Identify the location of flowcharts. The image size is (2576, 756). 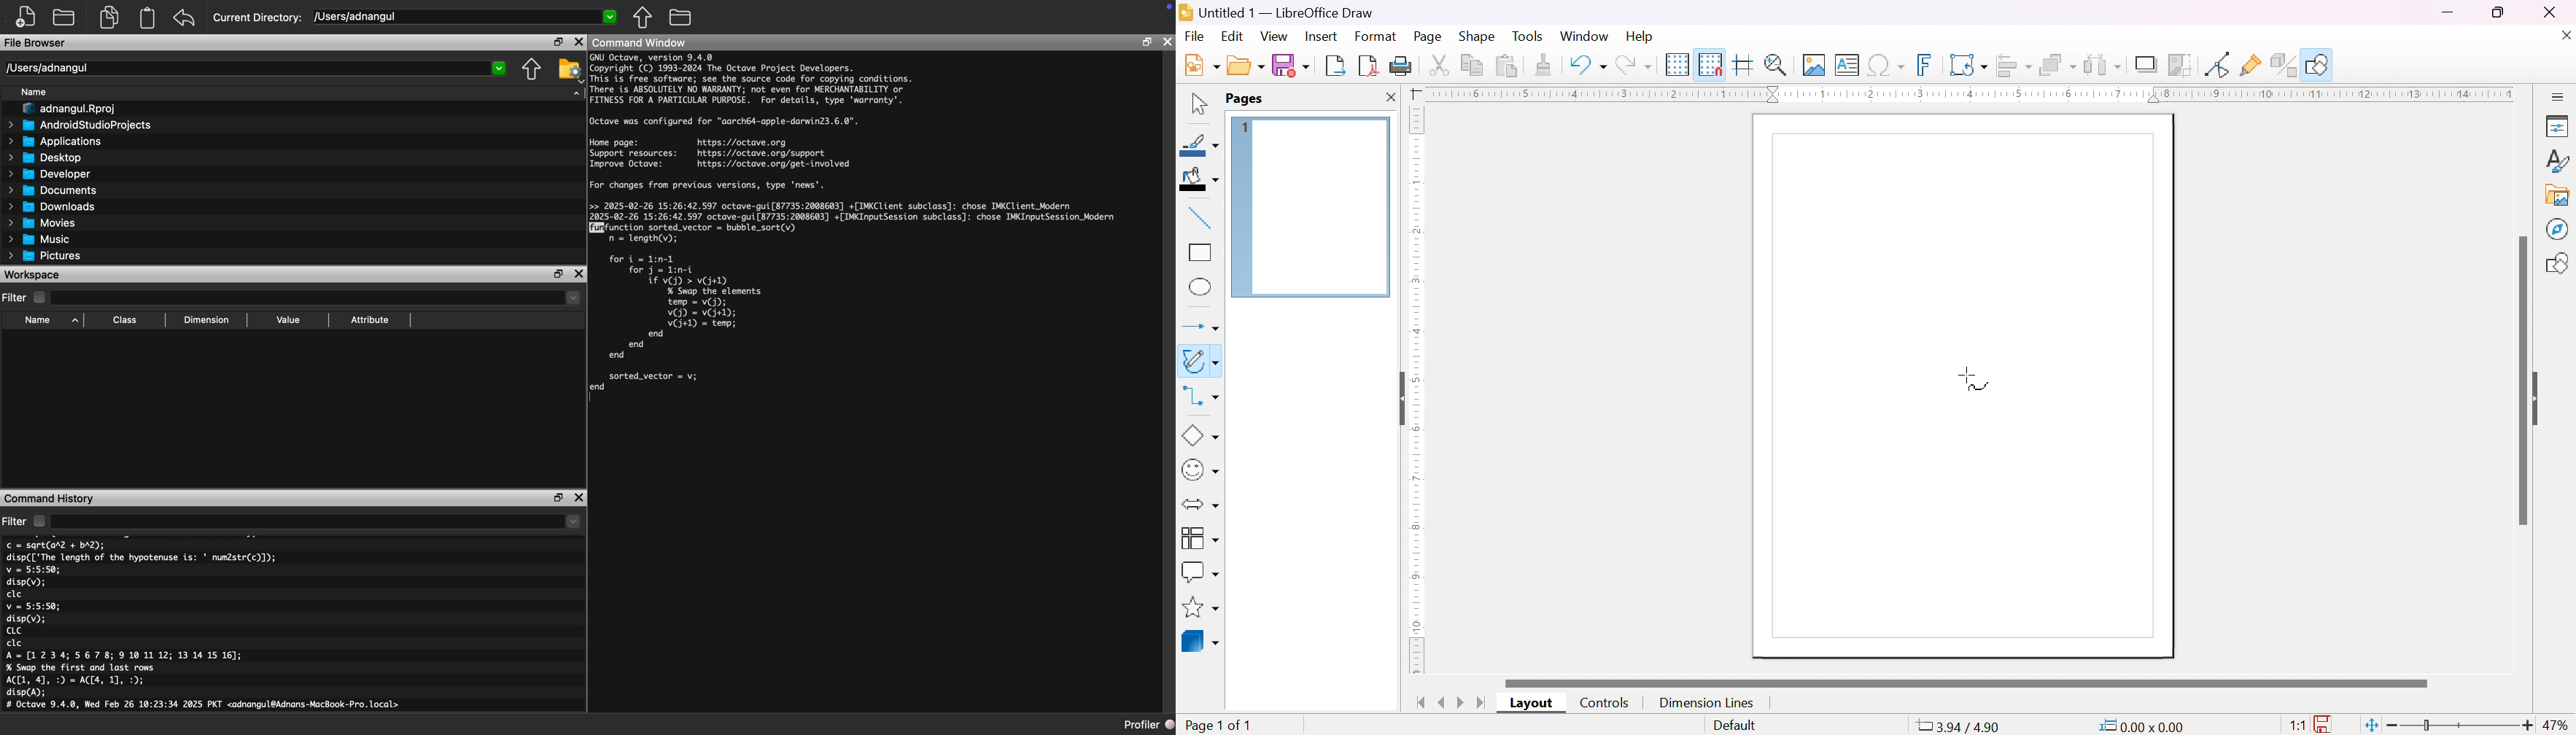
(1198, 537).